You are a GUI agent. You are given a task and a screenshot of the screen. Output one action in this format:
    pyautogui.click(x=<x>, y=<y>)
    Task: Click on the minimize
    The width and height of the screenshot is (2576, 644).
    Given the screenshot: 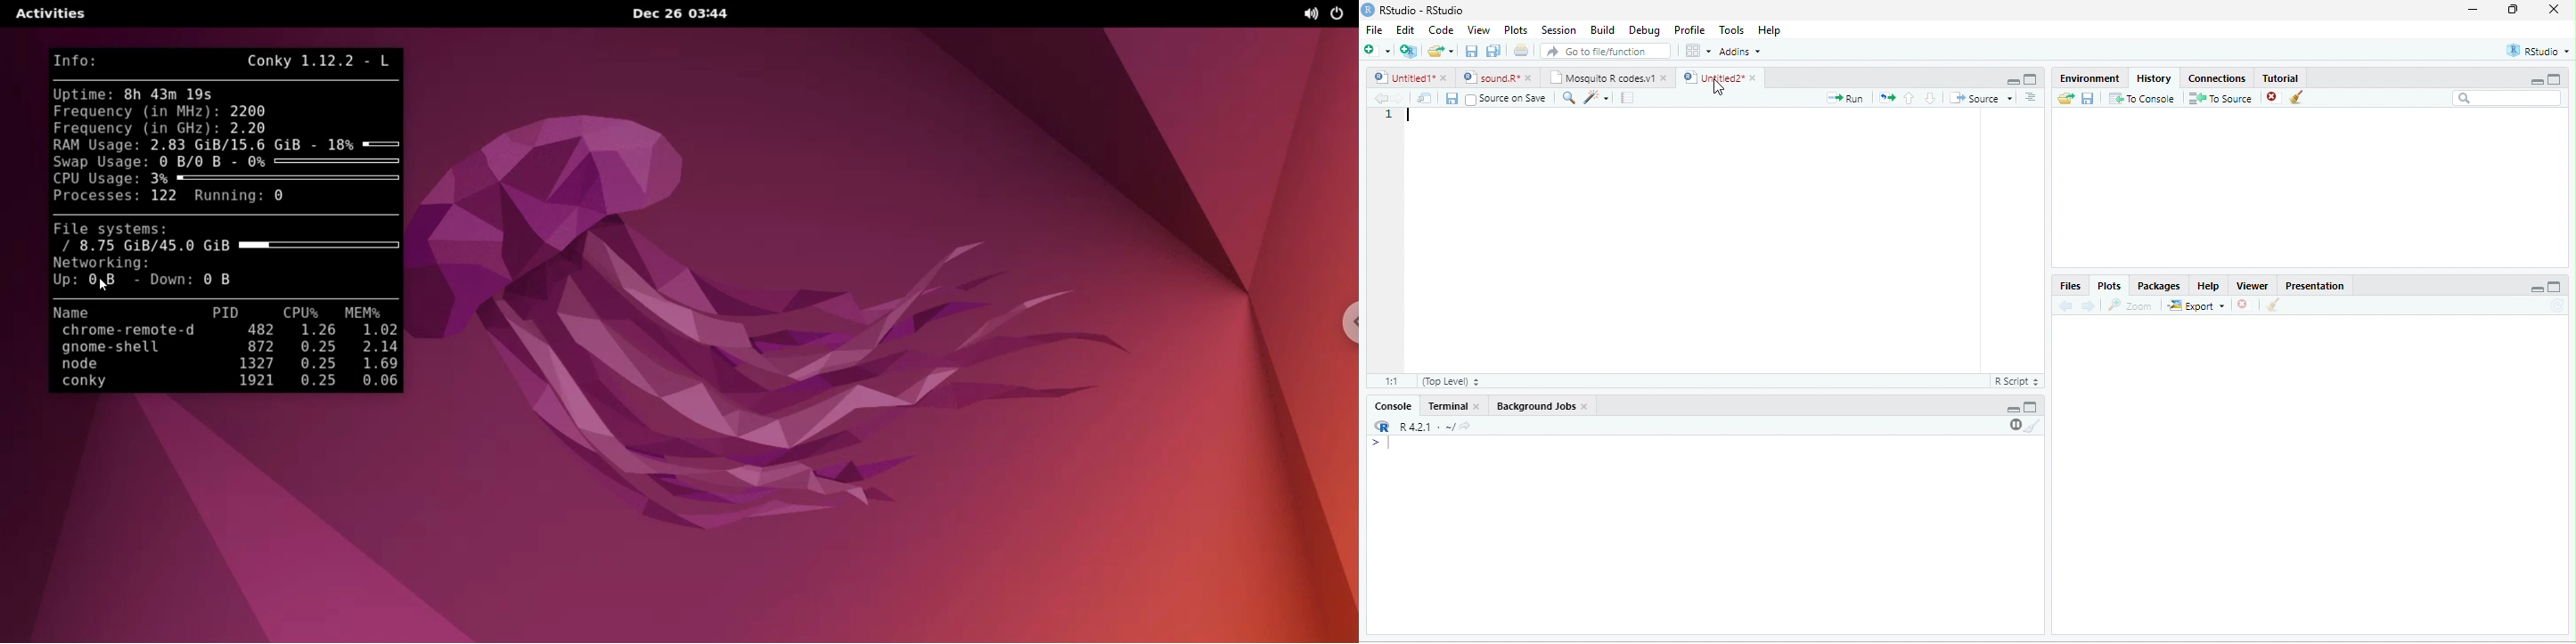 What is the action you would take?
    pyautogui.click(x=2474, y=9)
    